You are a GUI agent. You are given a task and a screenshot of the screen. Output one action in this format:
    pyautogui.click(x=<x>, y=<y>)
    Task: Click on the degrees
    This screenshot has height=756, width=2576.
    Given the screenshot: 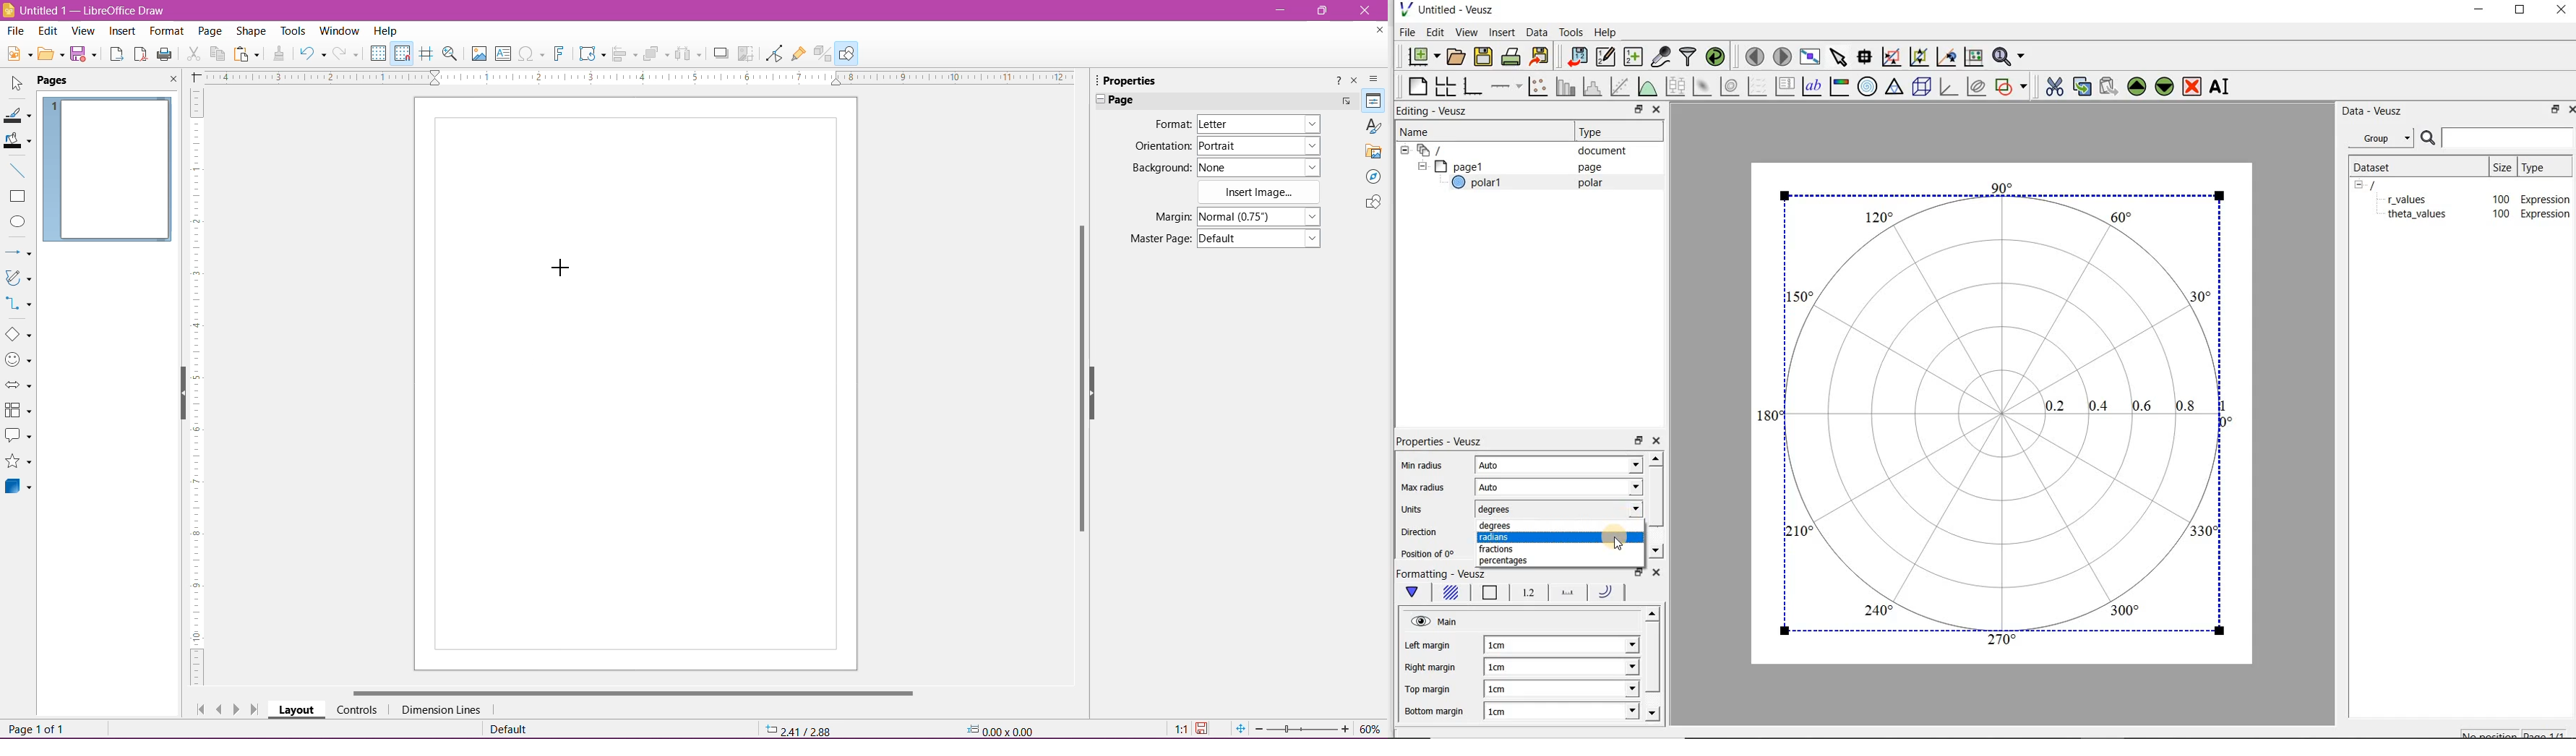 What is the action you would take?
    pyautogui.click(x=1510, y=523)
    